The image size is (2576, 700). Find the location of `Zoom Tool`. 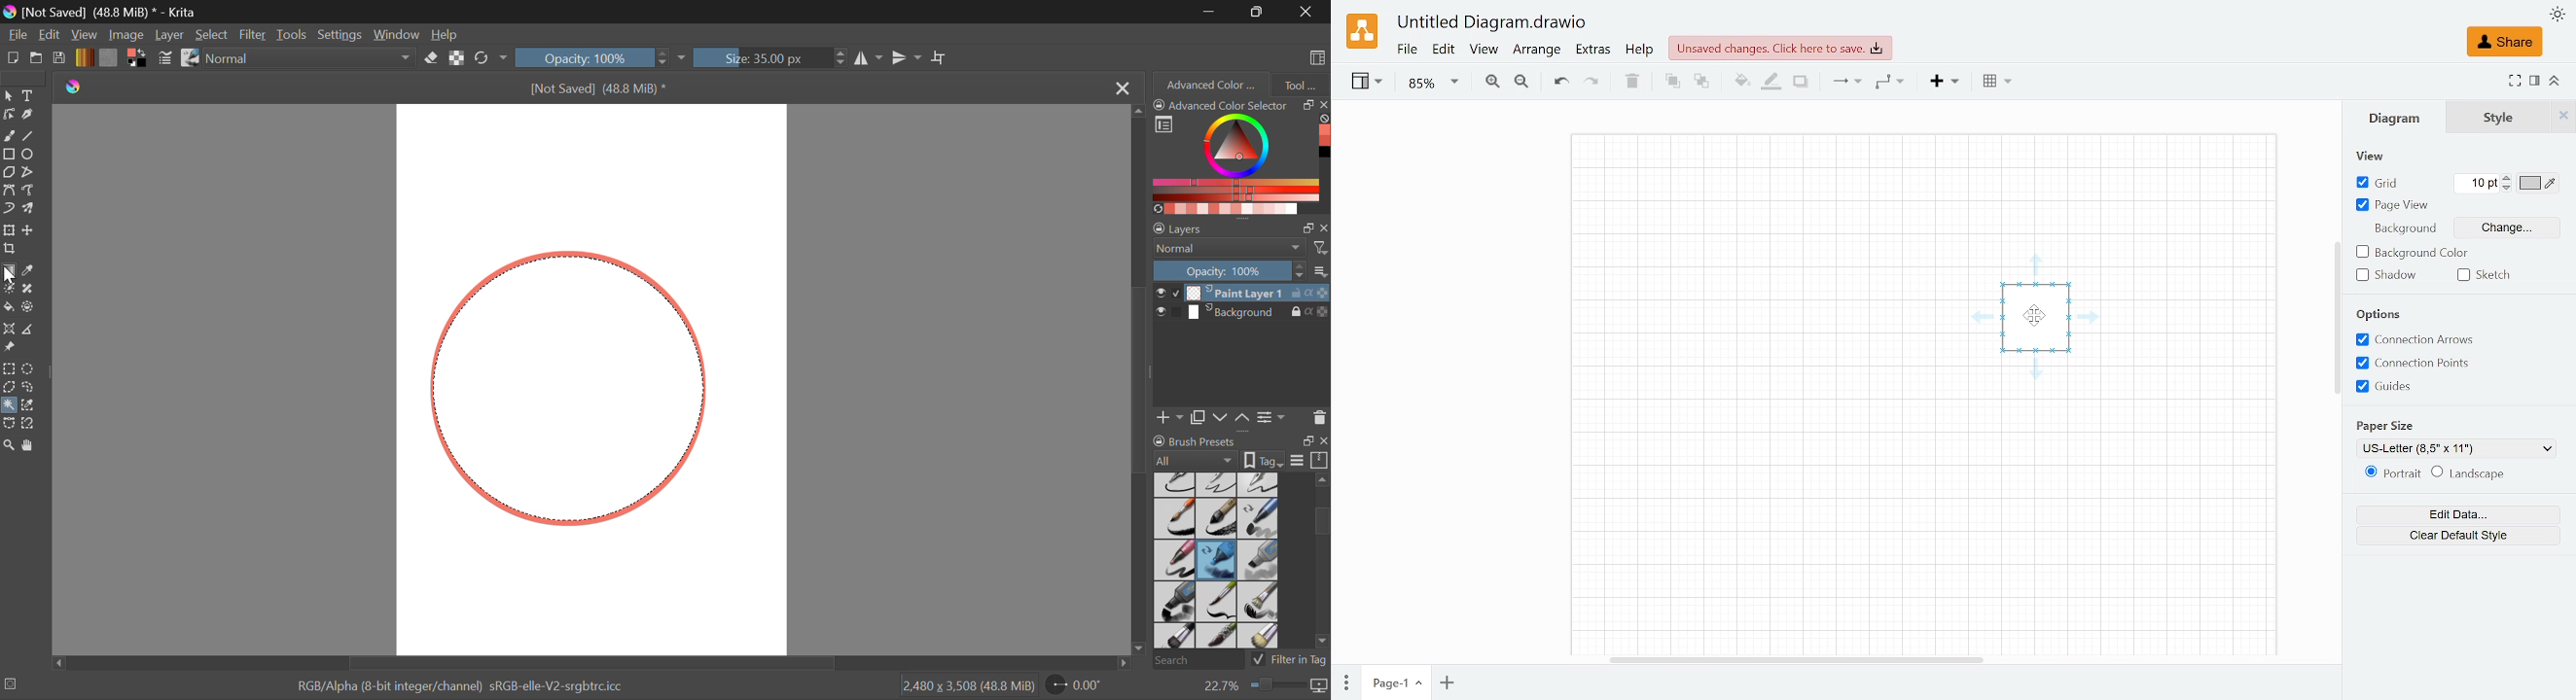

Zoom Tool is located at coordinates (9, 444).